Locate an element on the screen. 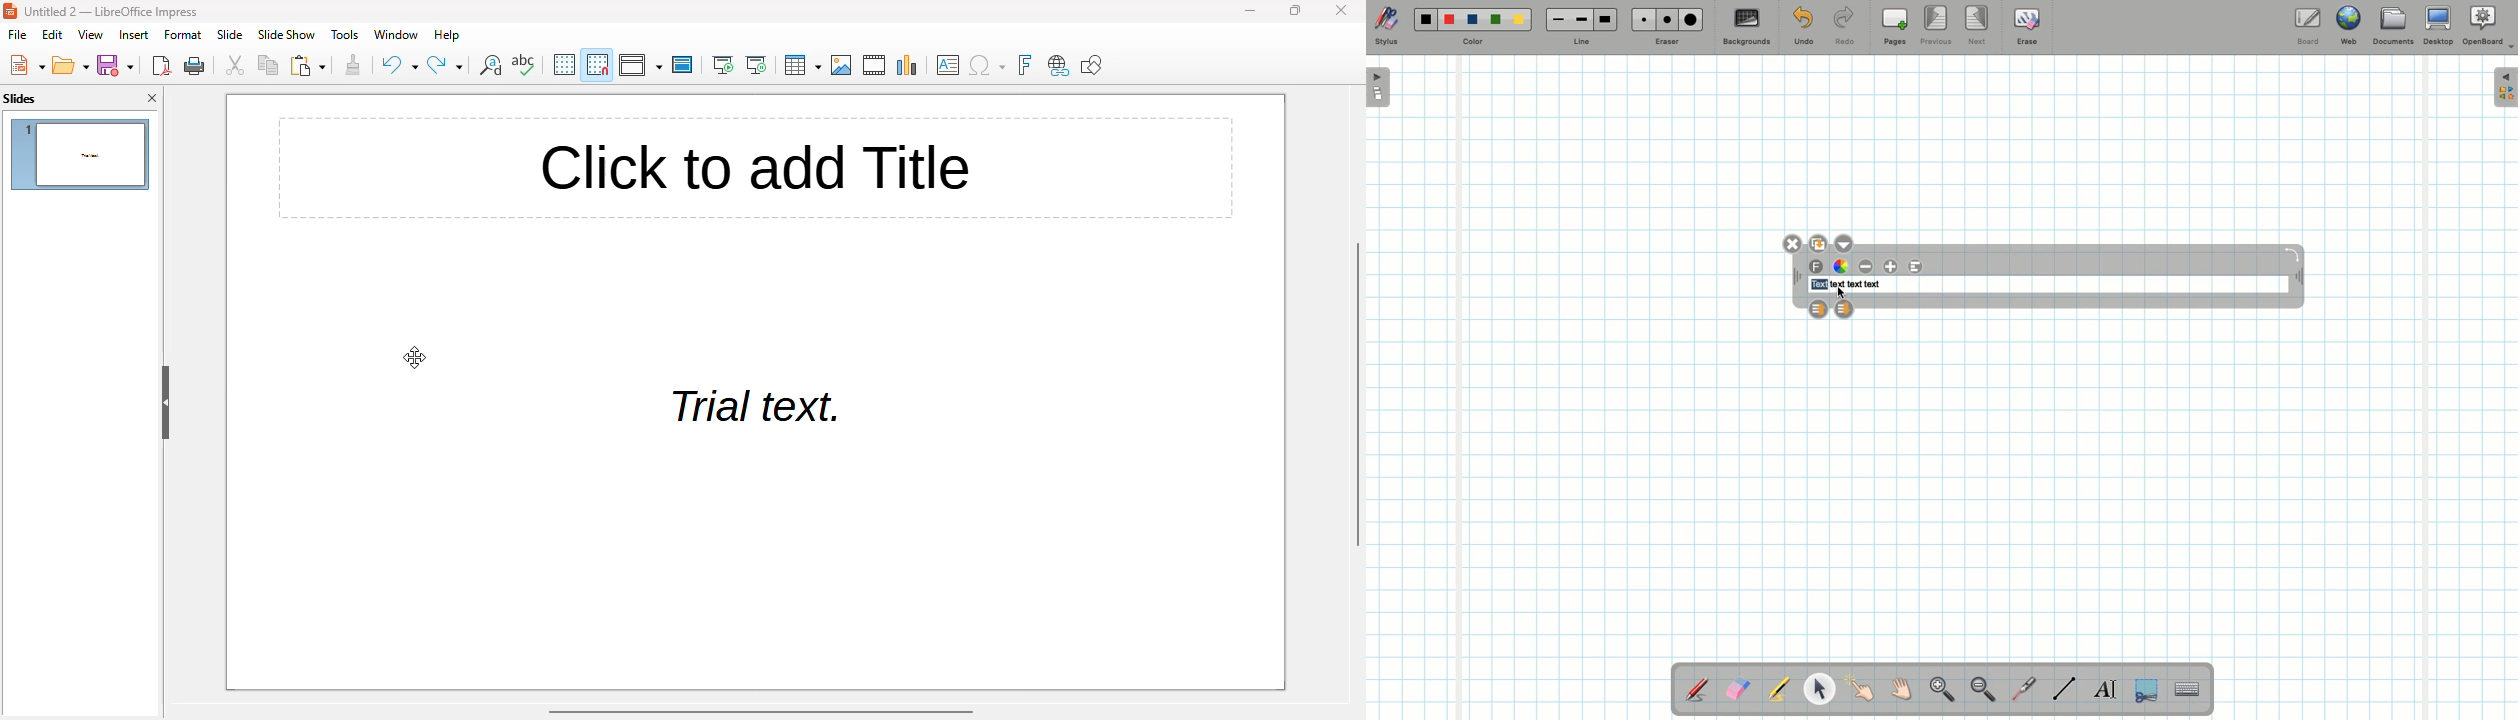 The width and height of the screenshot is (2520, 728). redo is located at coordinates (446, 65).